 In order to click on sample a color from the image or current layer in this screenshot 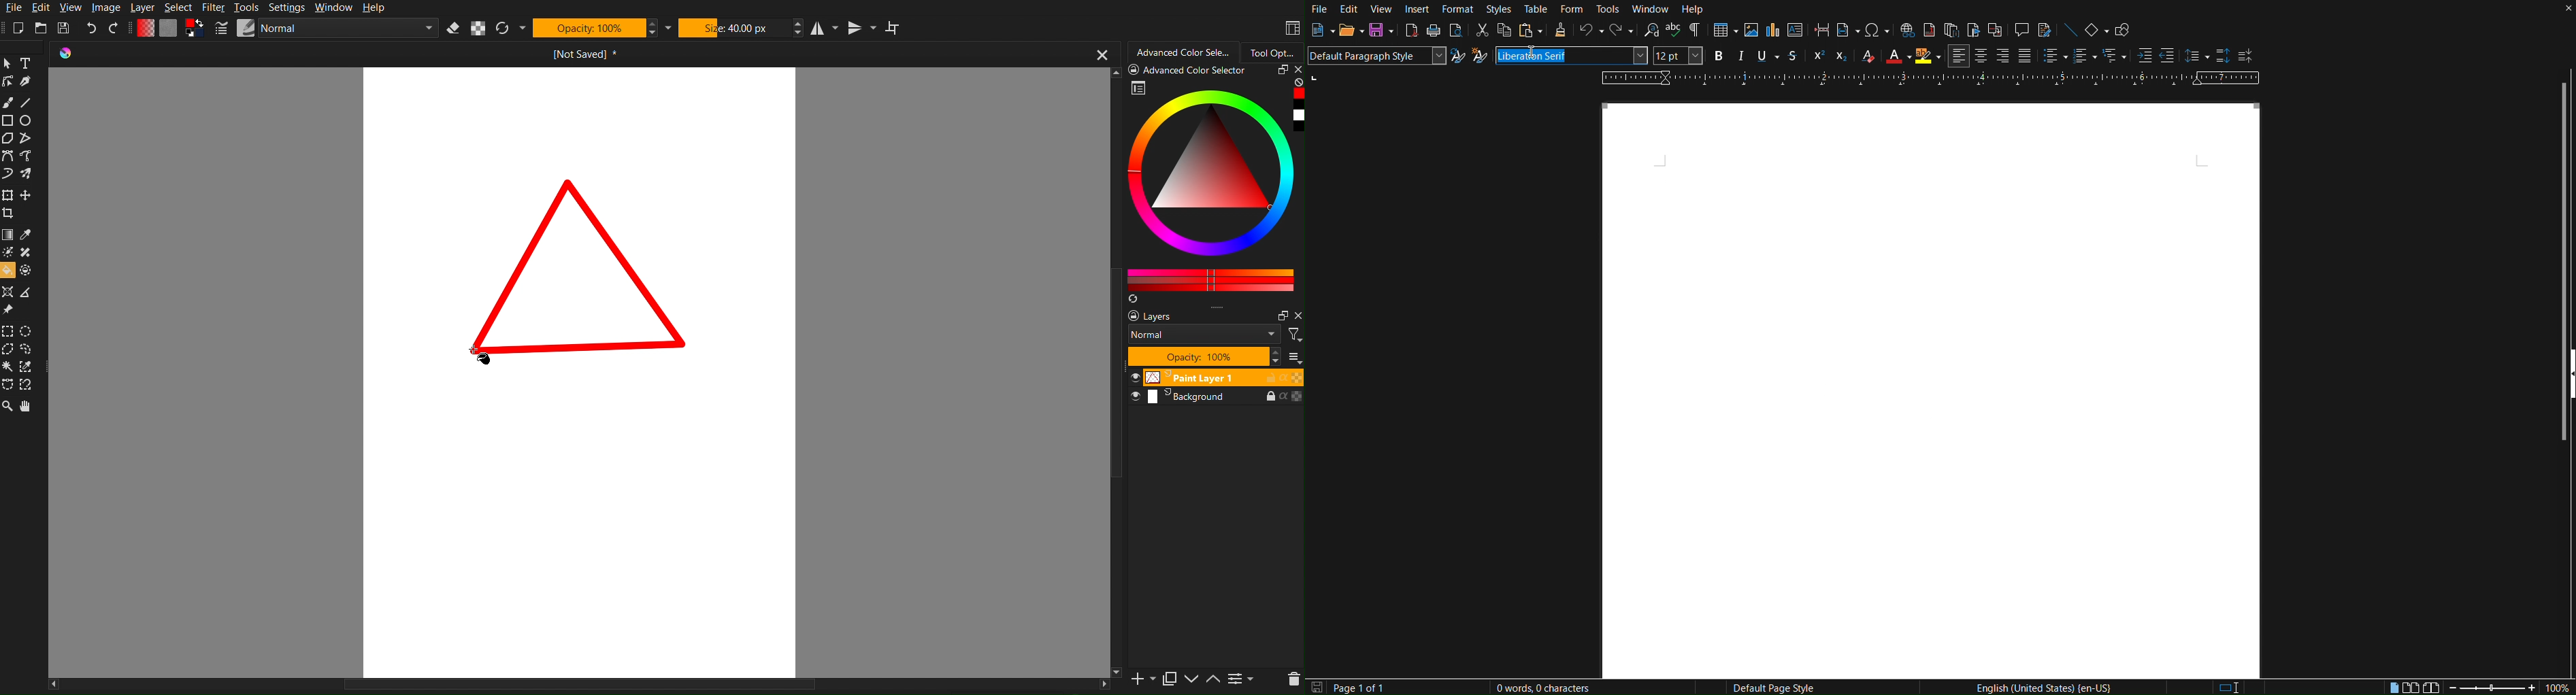, I will do `click(27, 235)`.